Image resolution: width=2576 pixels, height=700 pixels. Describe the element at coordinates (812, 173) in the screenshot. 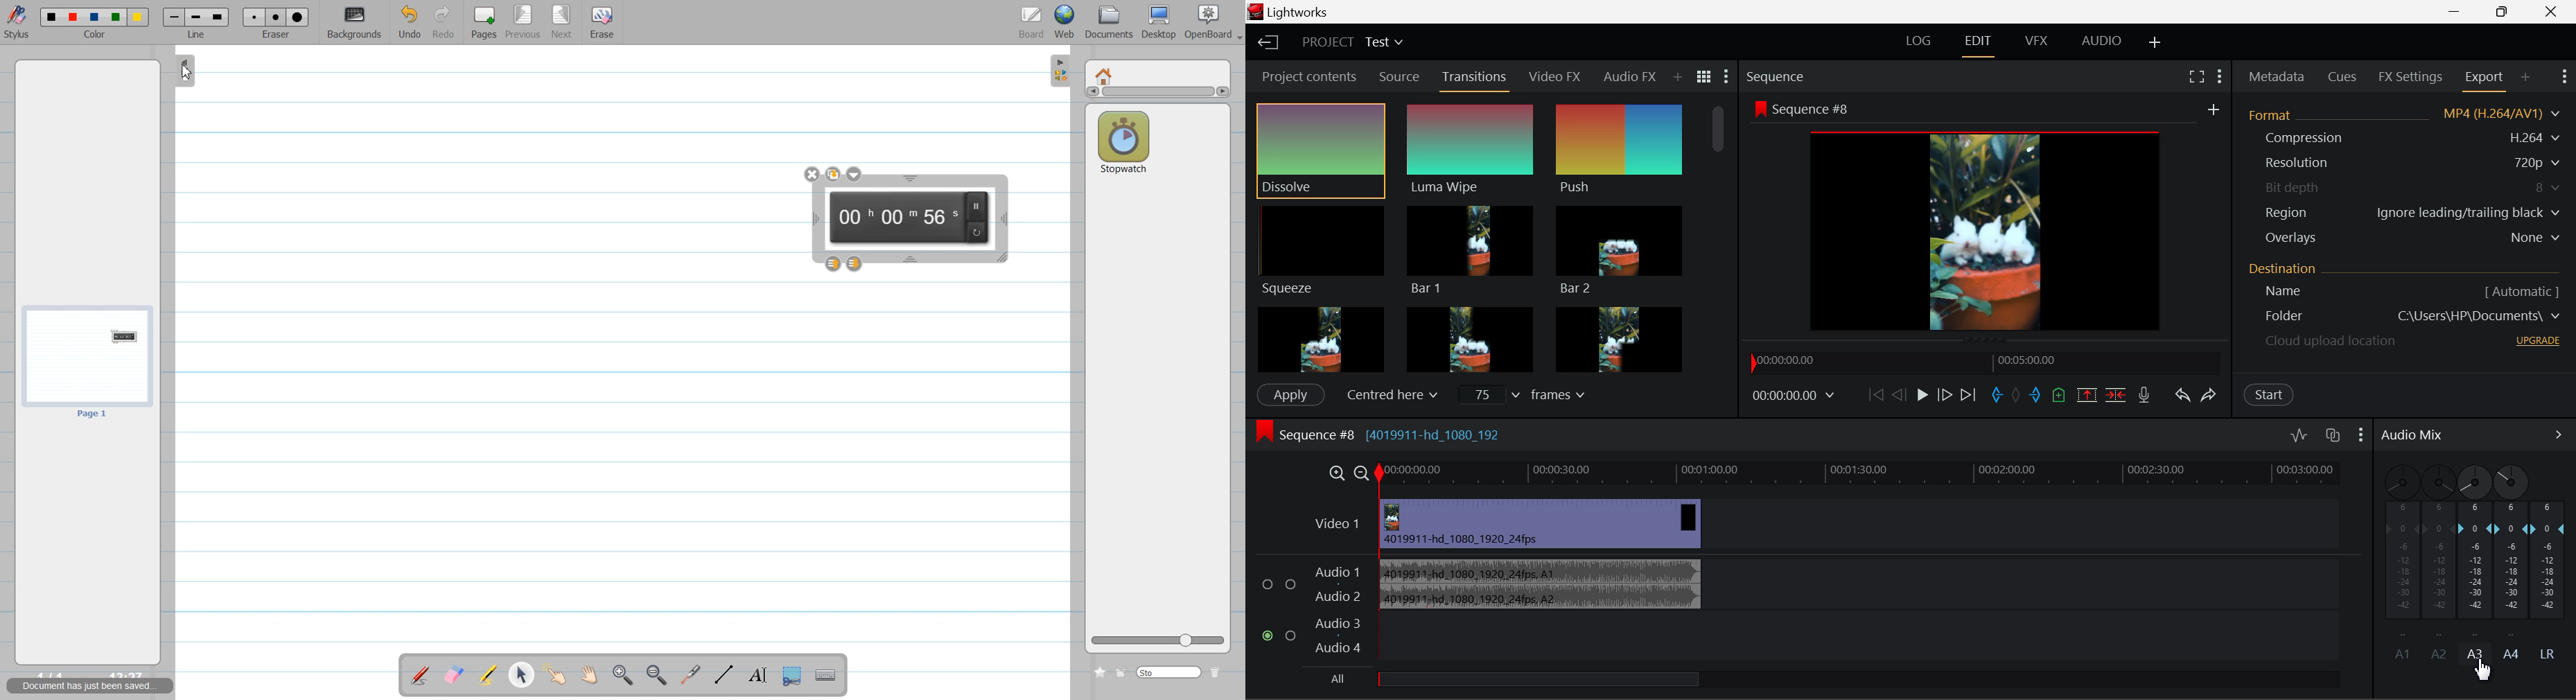

I see `close` at that location.